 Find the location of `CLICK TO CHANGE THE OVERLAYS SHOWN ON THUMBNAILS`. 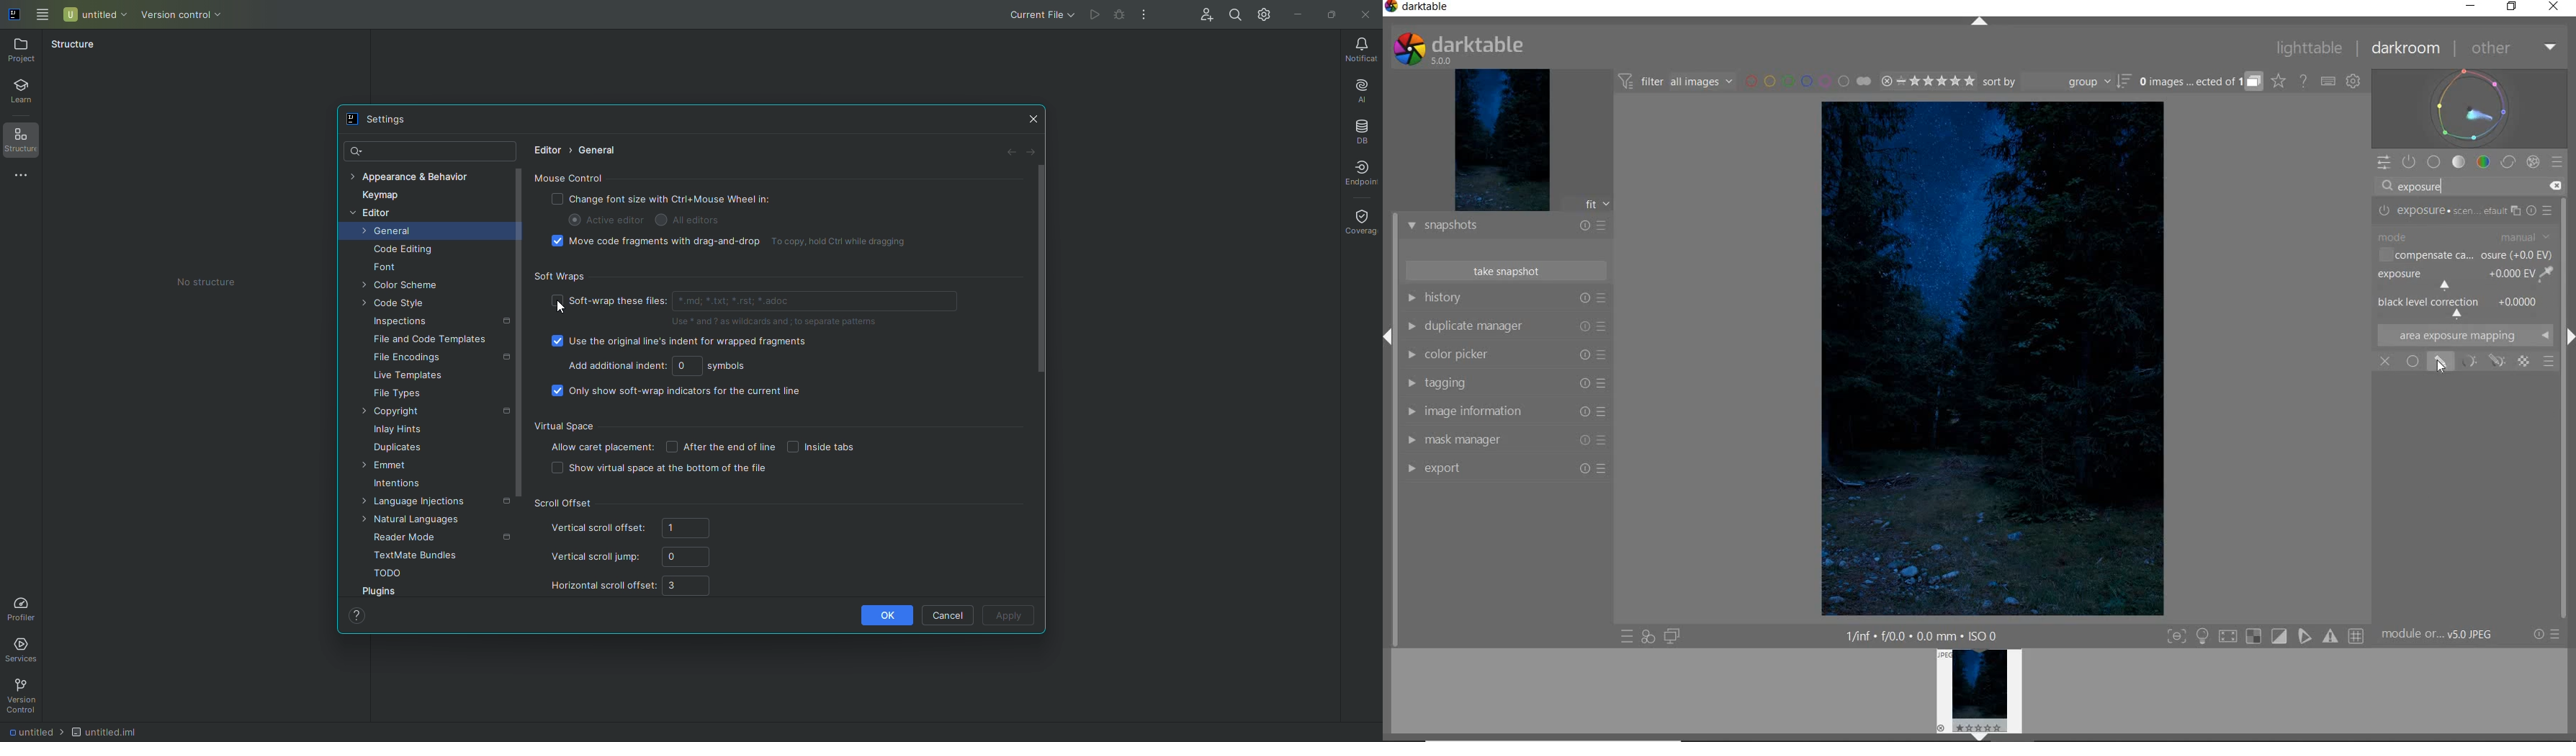

CLICK TO CHANGE THE OVERLAYS SHOWN ON THUMBNAILS is located at coordinates (2279, 81).